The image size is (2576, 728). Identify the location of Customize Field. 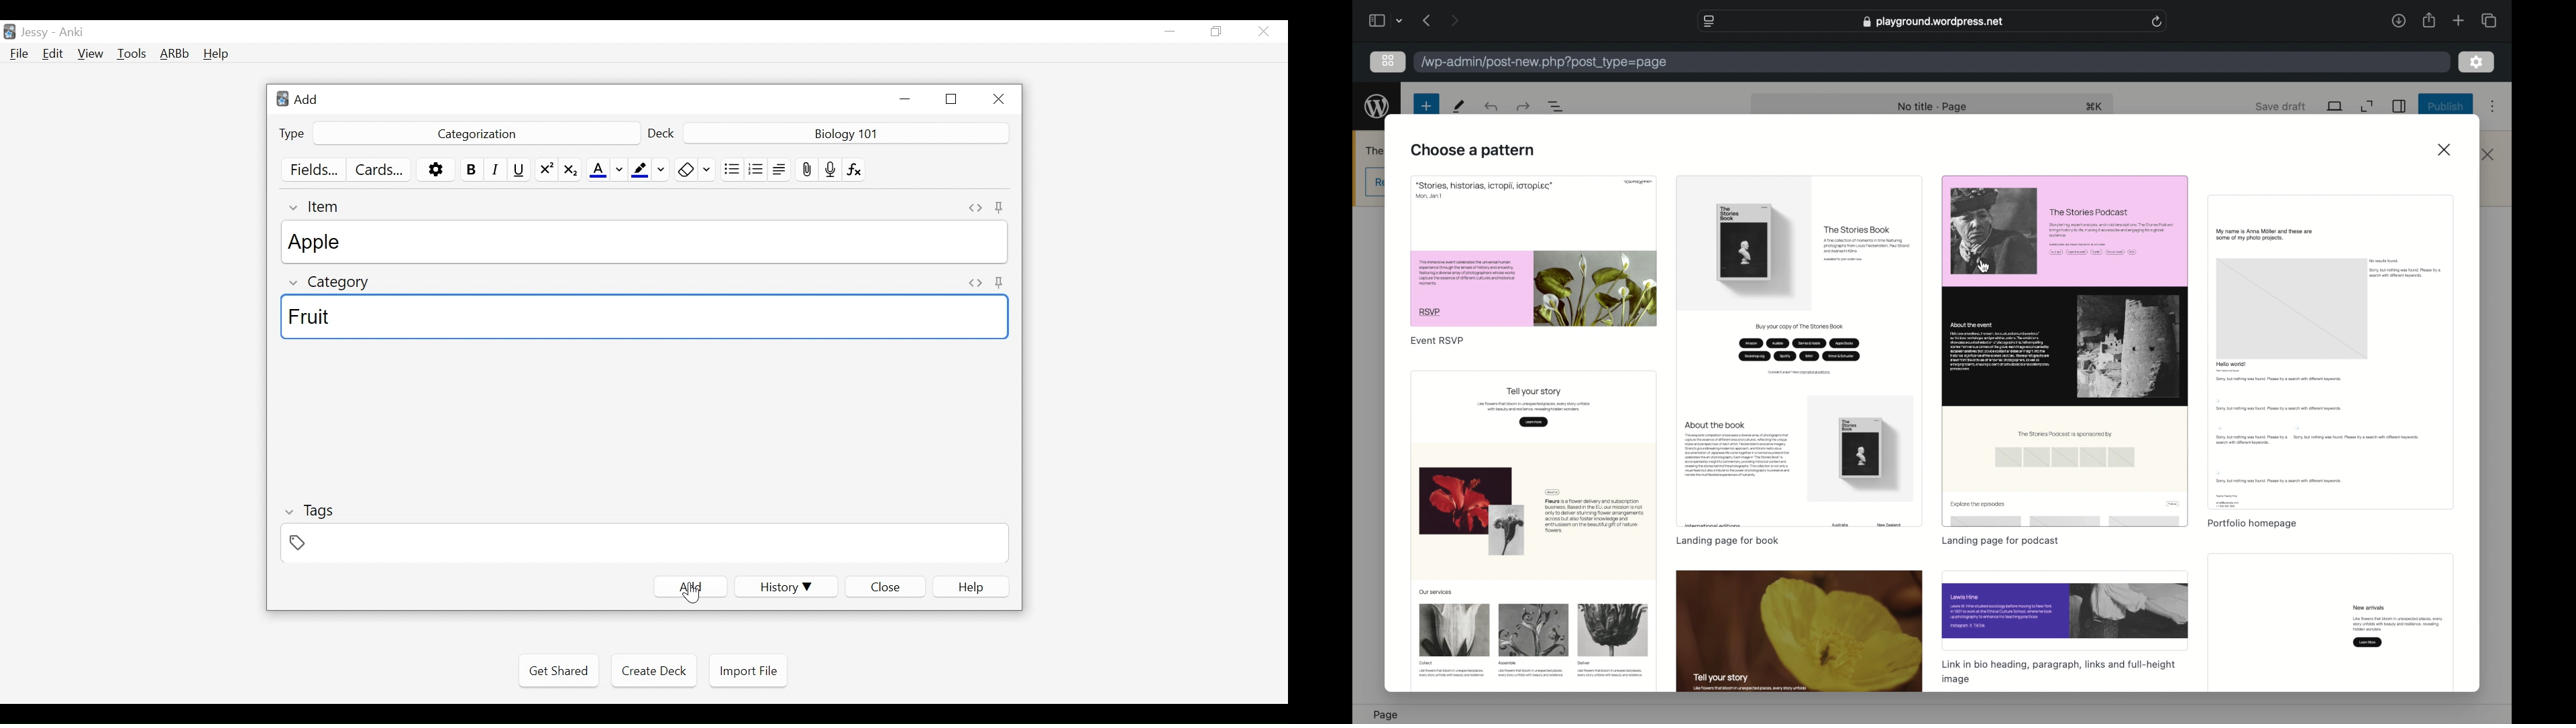
(313, 169).